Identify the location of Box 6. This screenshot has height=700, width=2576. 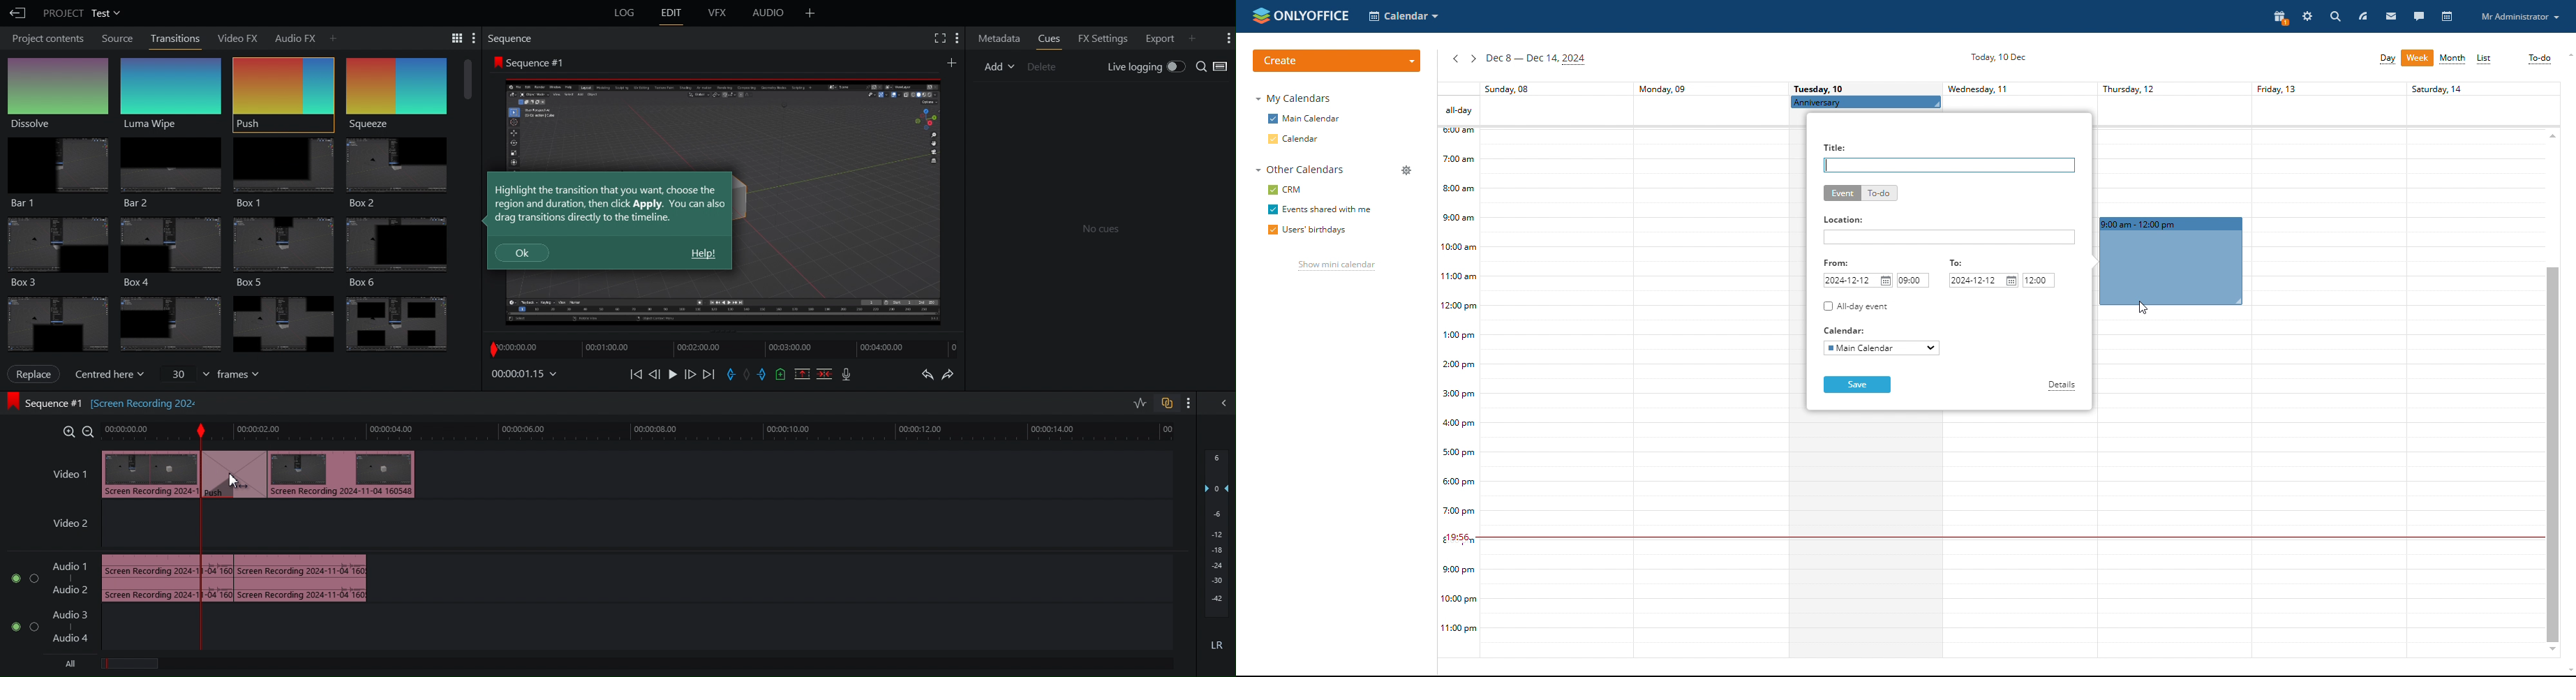
(403, 252).